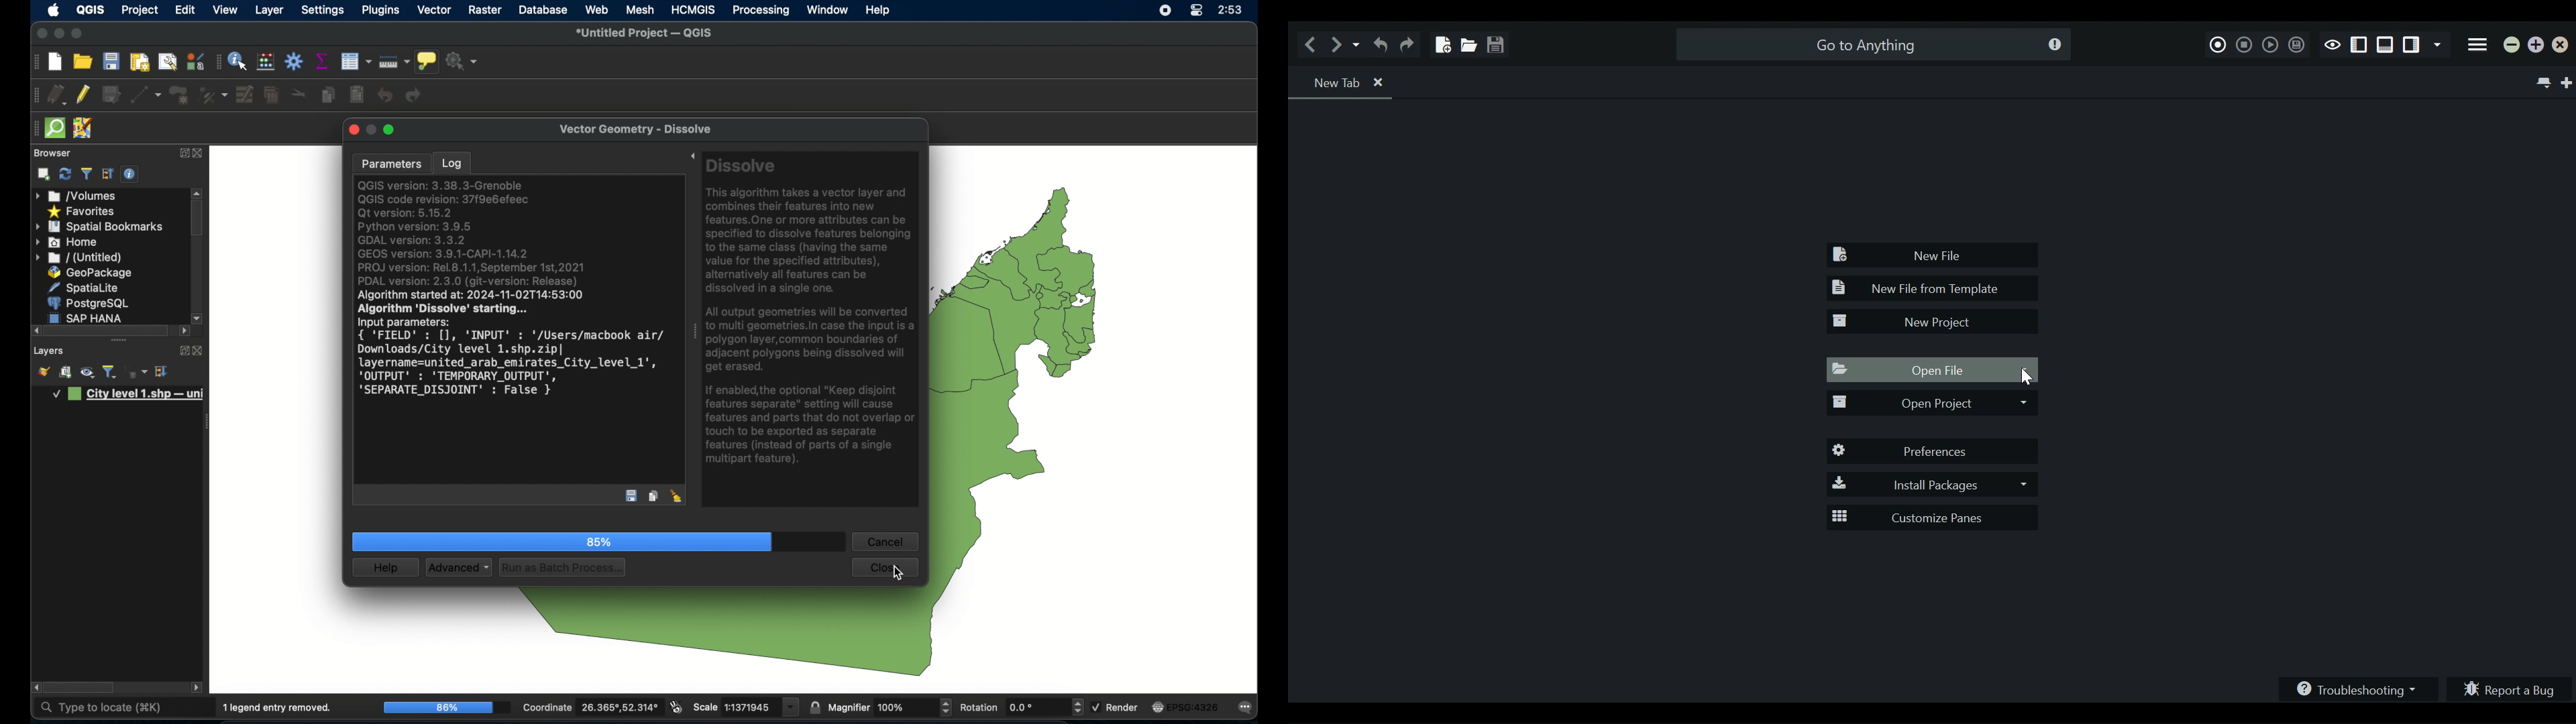 This screenshot has width=2576, height=728. Describe the element at coordinates (64, 174) in the screenshot. I see `refresh` at that location.